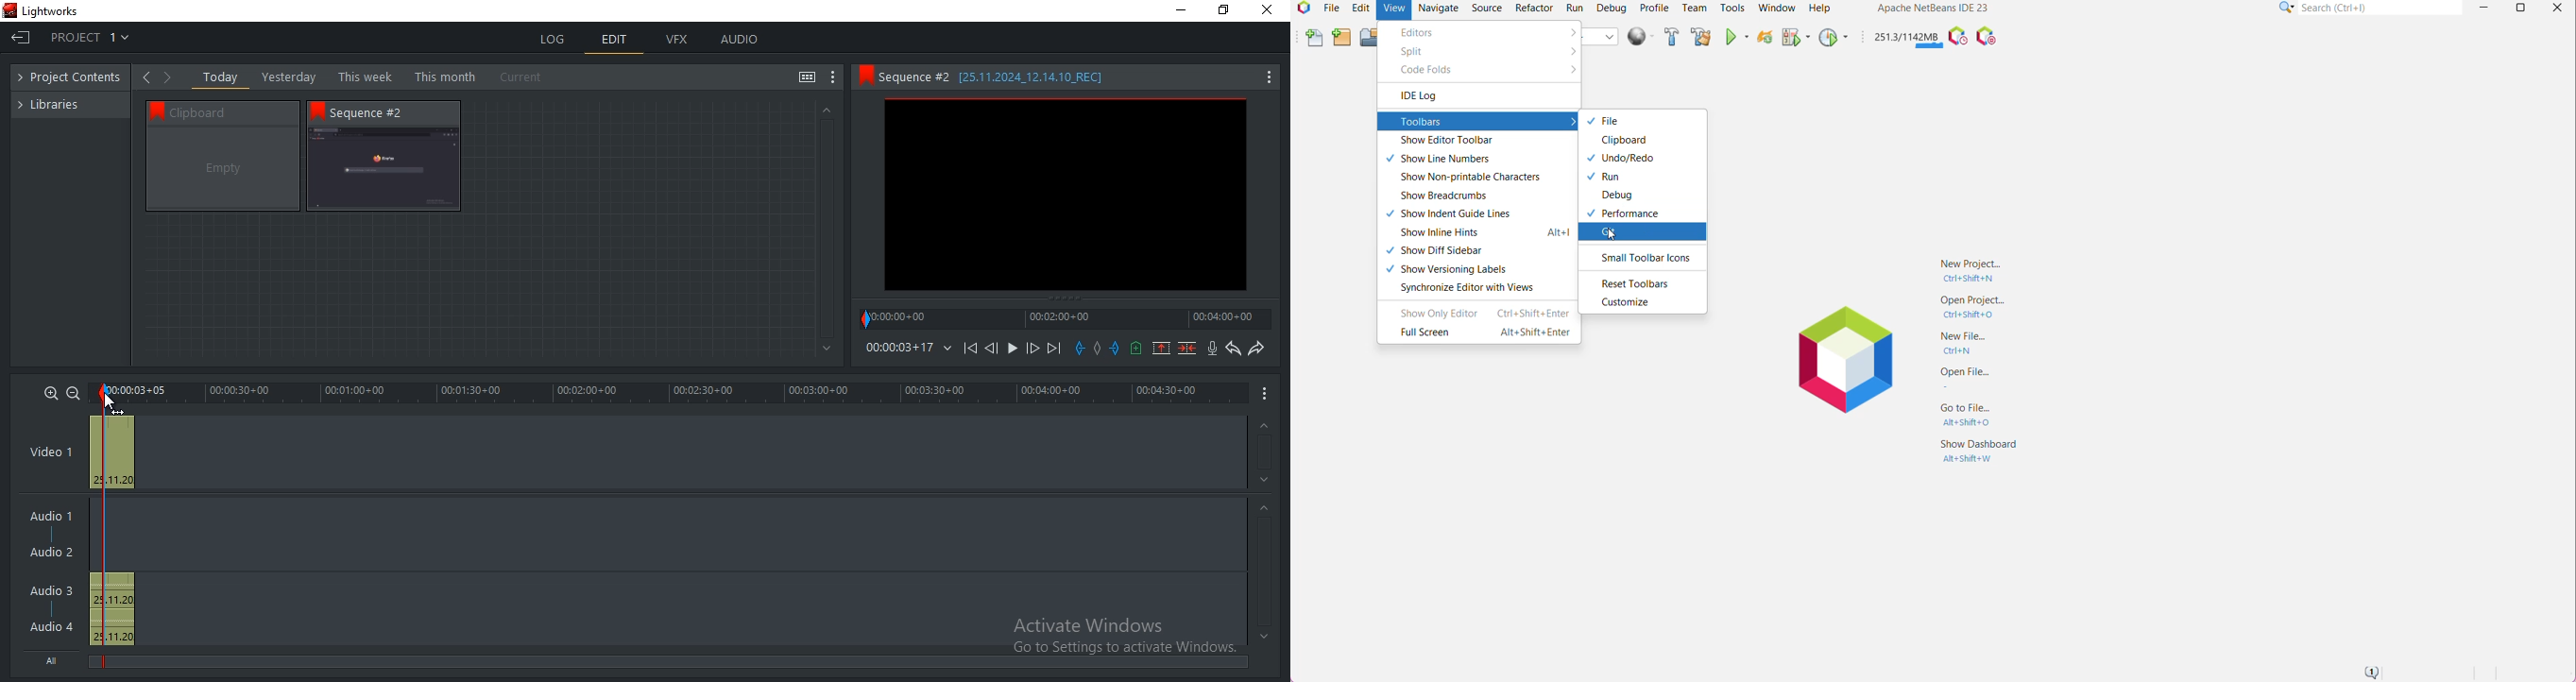  Describe the element at coordinates (223, 169) in the screenshot. I see `clipboard` at that location.